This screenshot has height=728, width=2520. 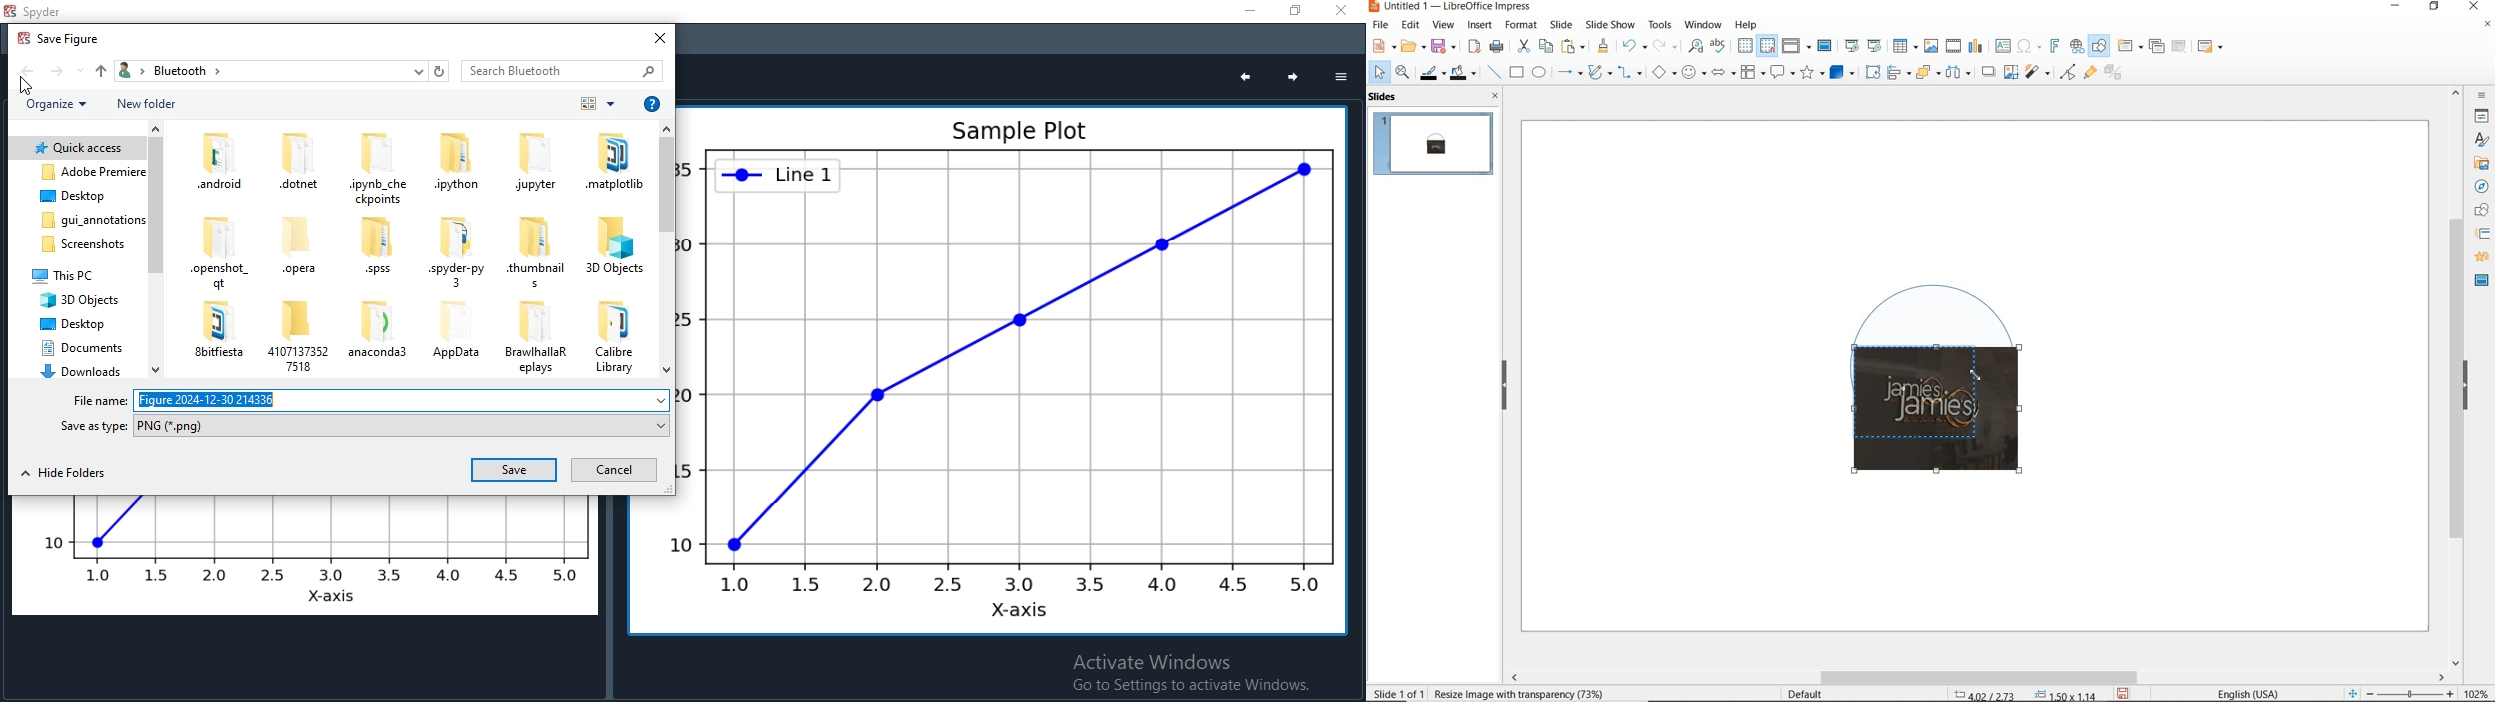 I want to click on window, so click(x=1703, y=24).